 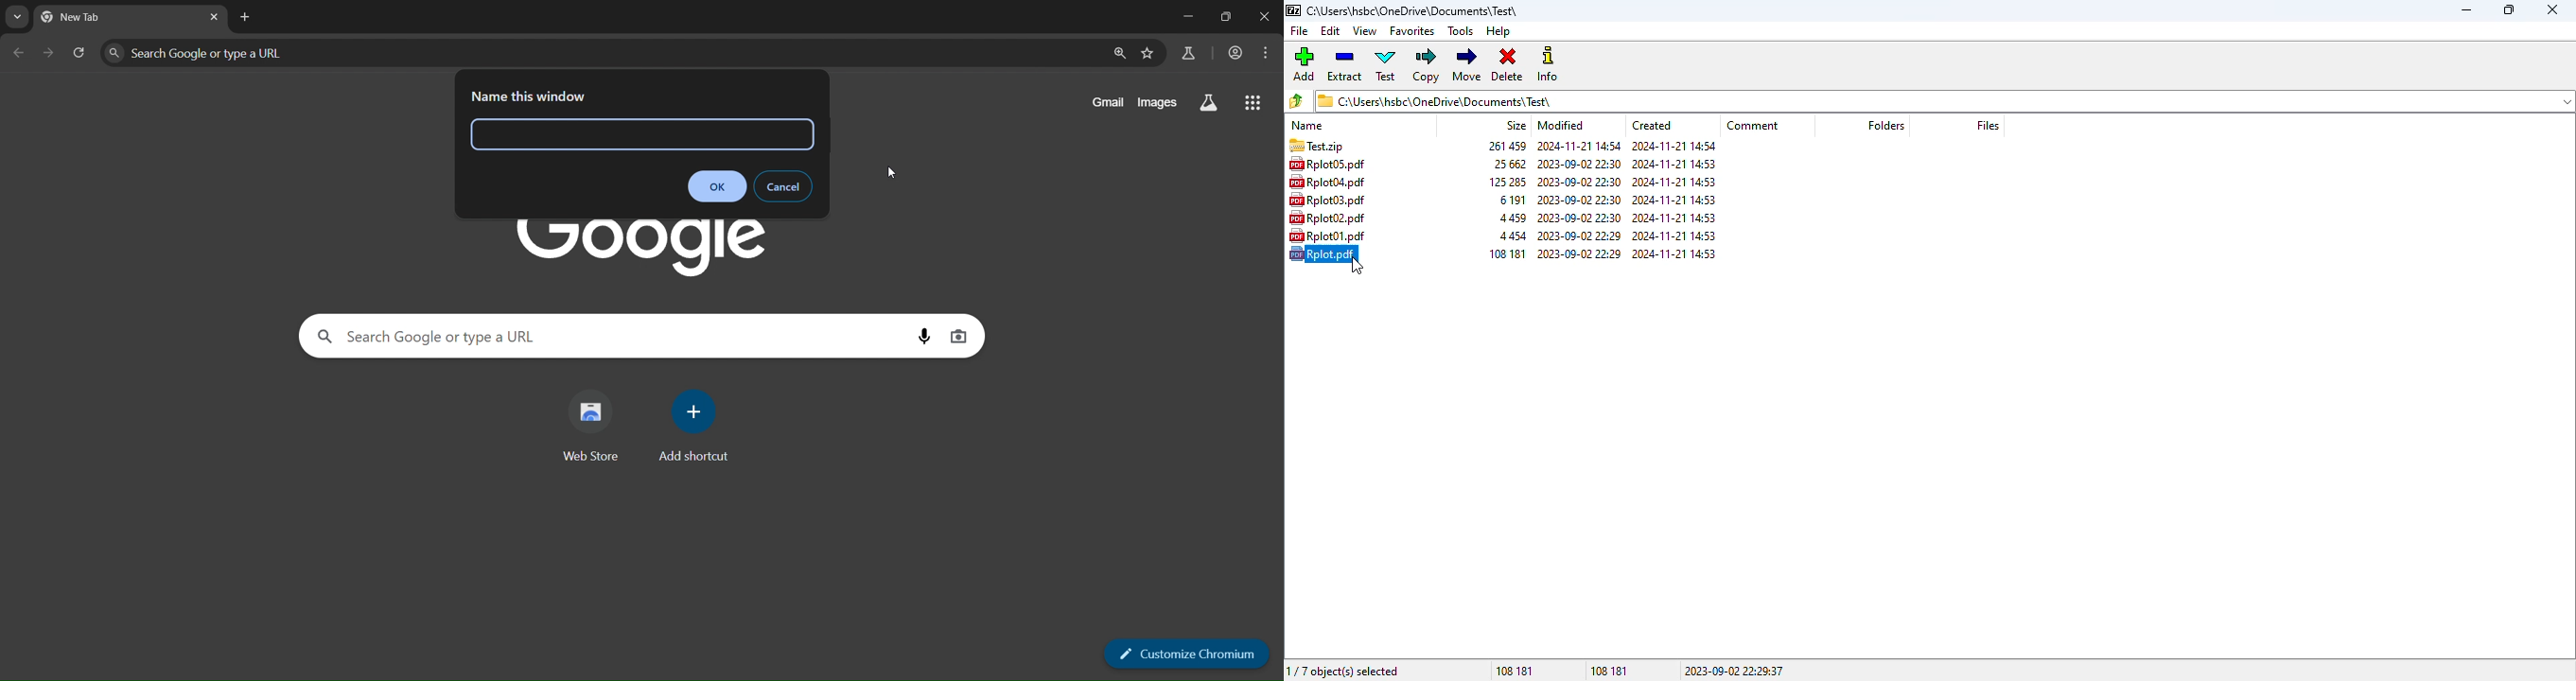 I want to click on 108 181, so click(x=1516, y=669).